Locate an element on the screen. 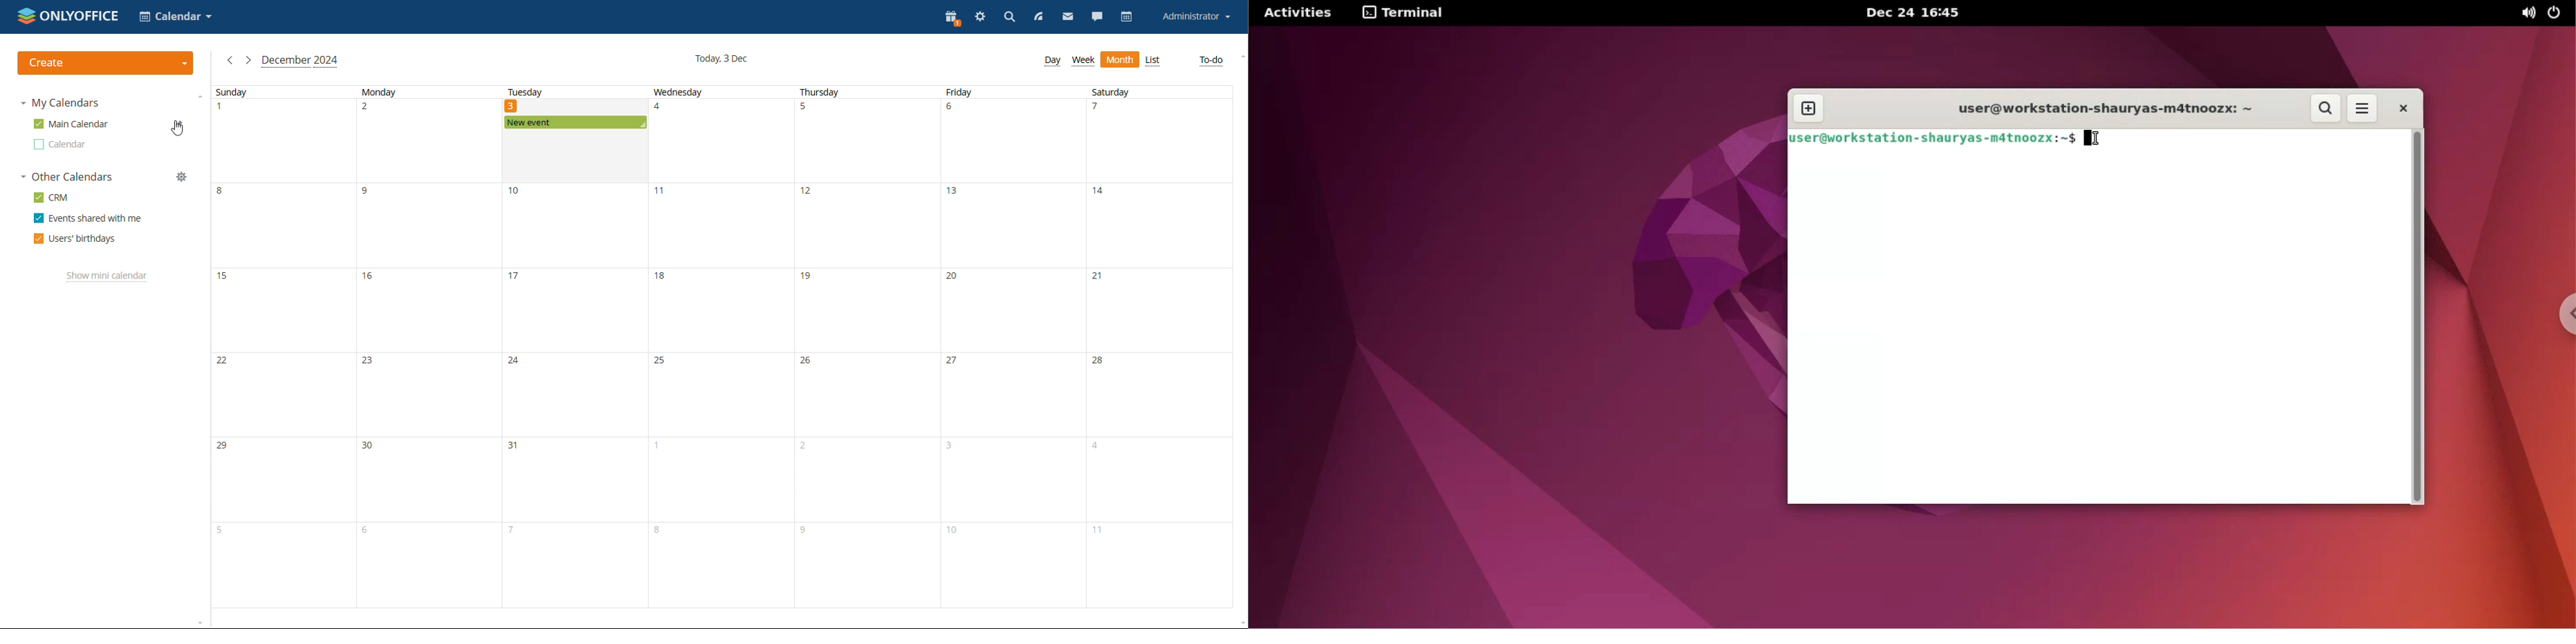 Image resolution: width=2576 pixels, height=644 pixels. manage is located at coordinates (182, 177).